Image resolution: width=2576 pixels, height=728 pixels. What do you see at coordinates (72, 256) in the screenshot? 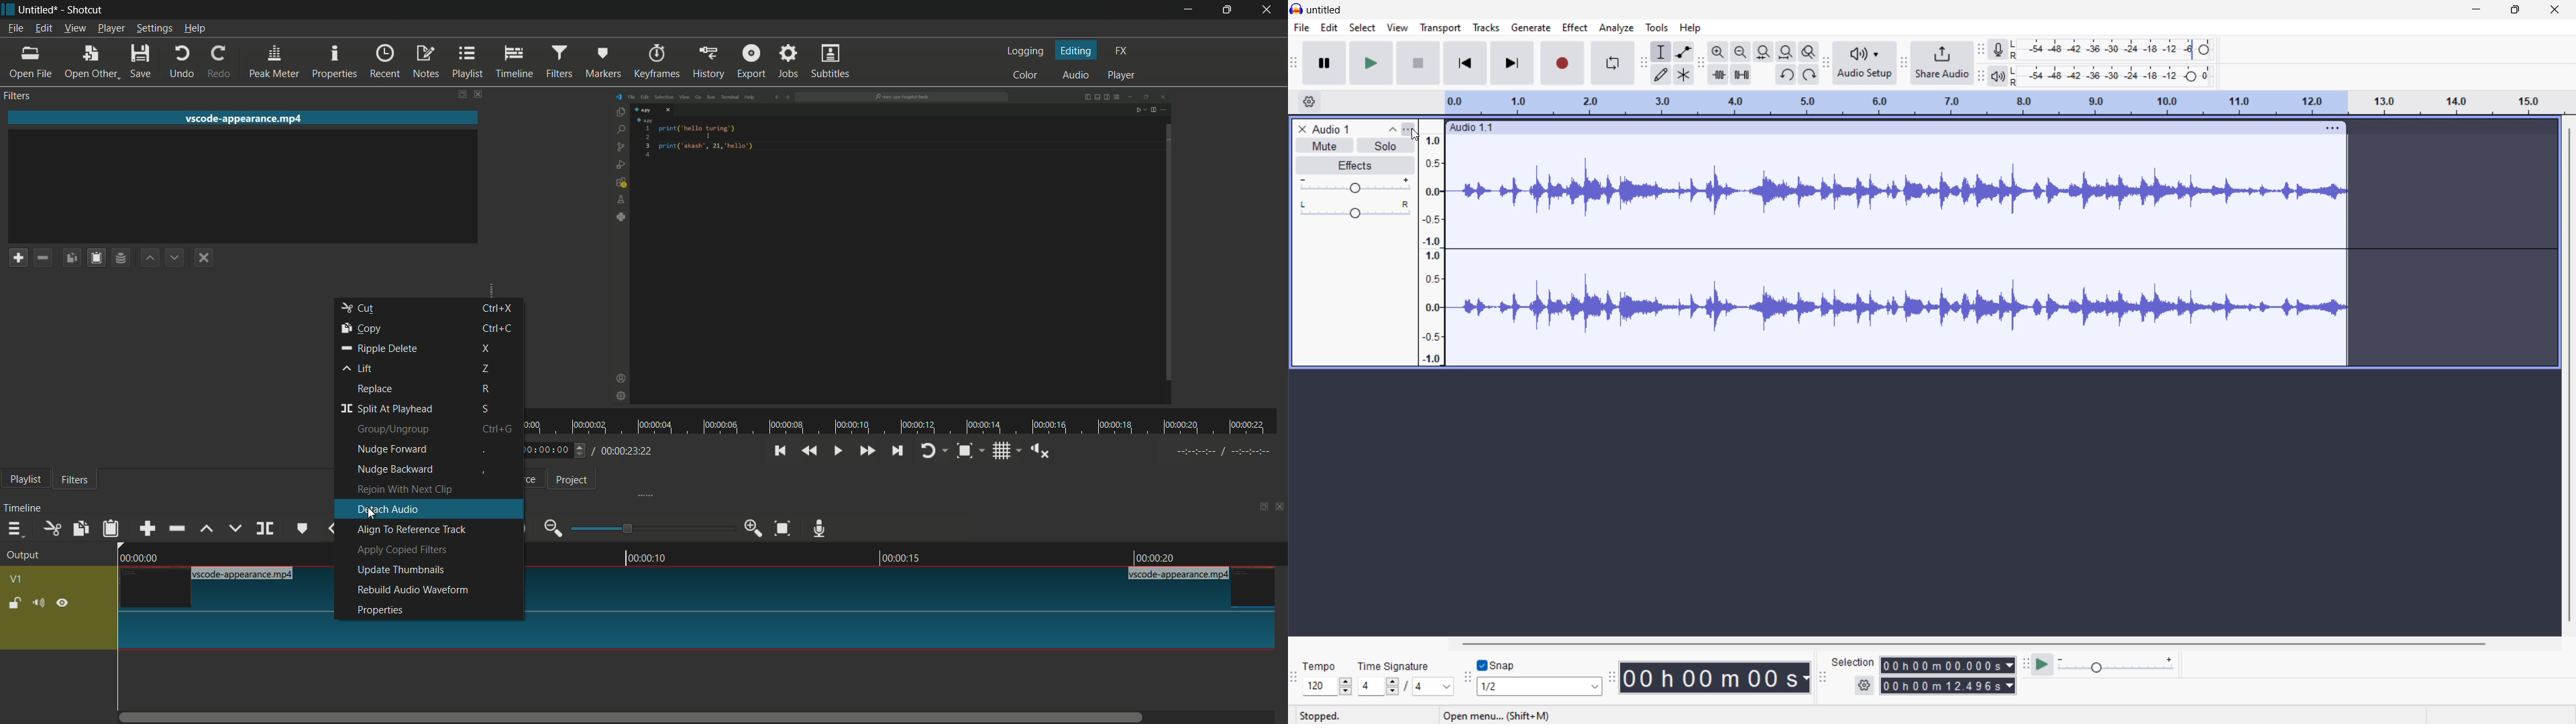
I see `copy checked filters` at bounding box center [72, 256].